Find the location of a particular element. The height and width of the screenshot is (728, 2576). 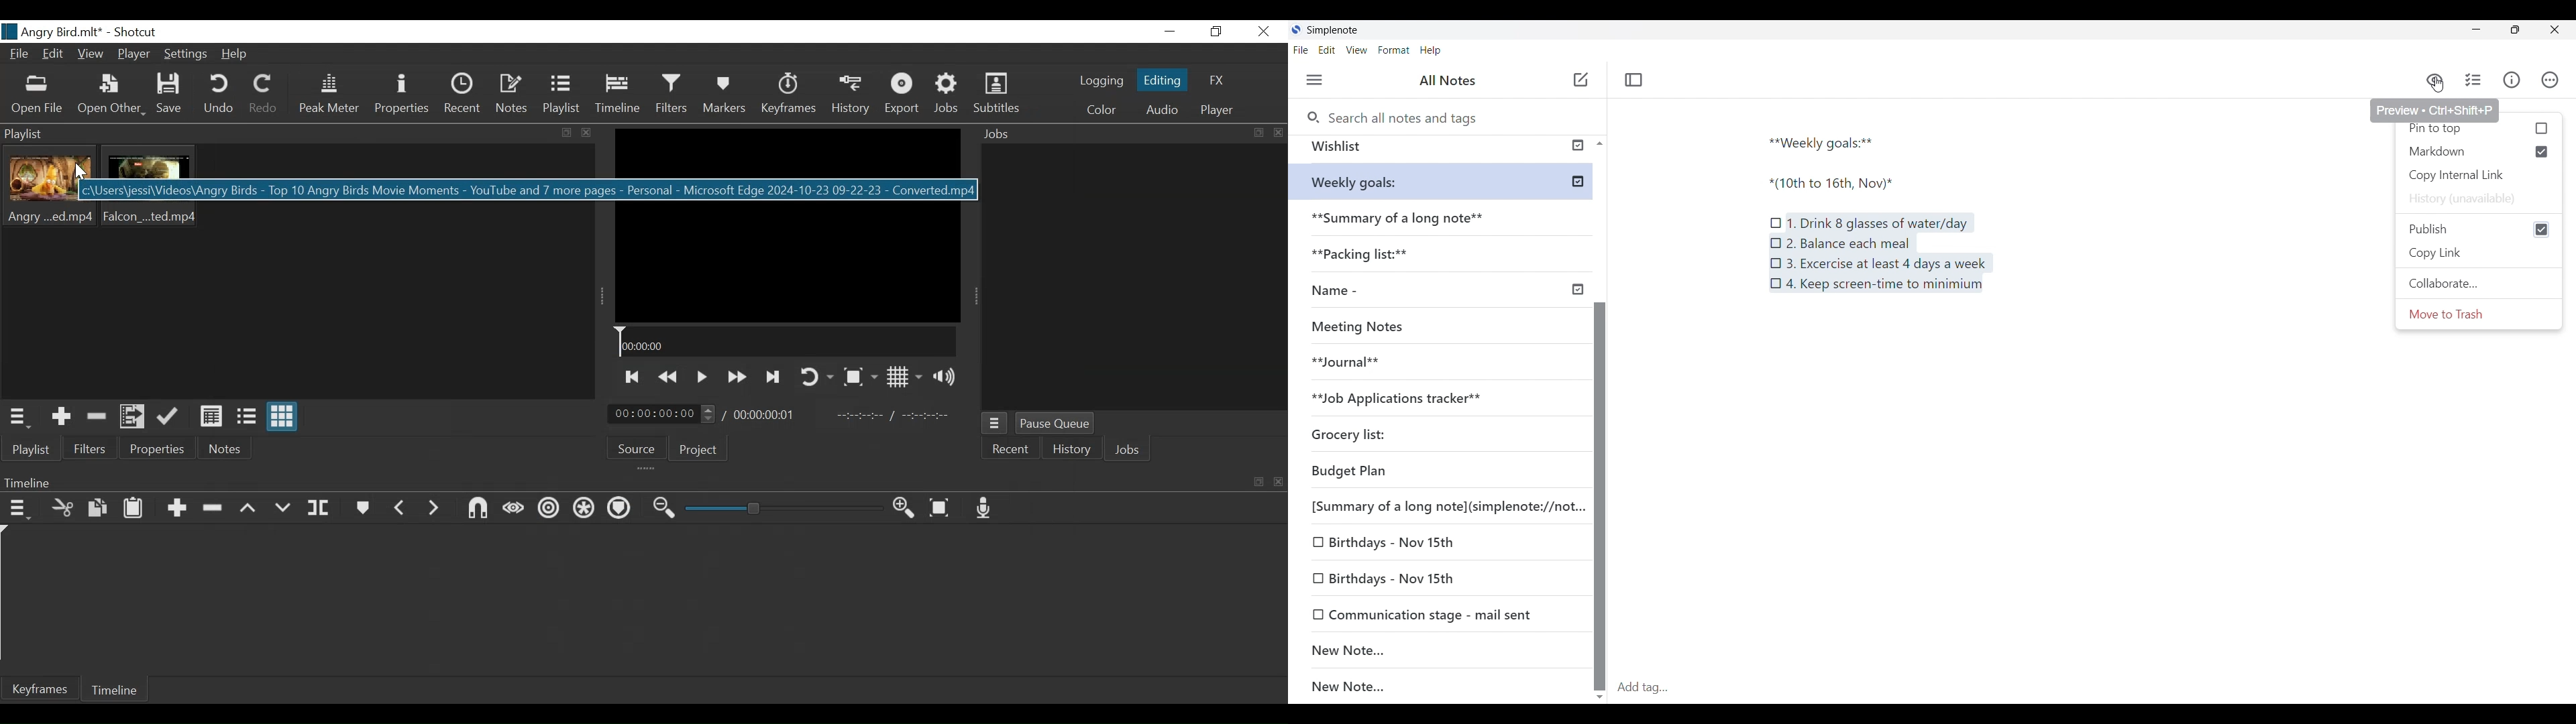

Communication stage - mail sent is located at coordinates (1440, 614).